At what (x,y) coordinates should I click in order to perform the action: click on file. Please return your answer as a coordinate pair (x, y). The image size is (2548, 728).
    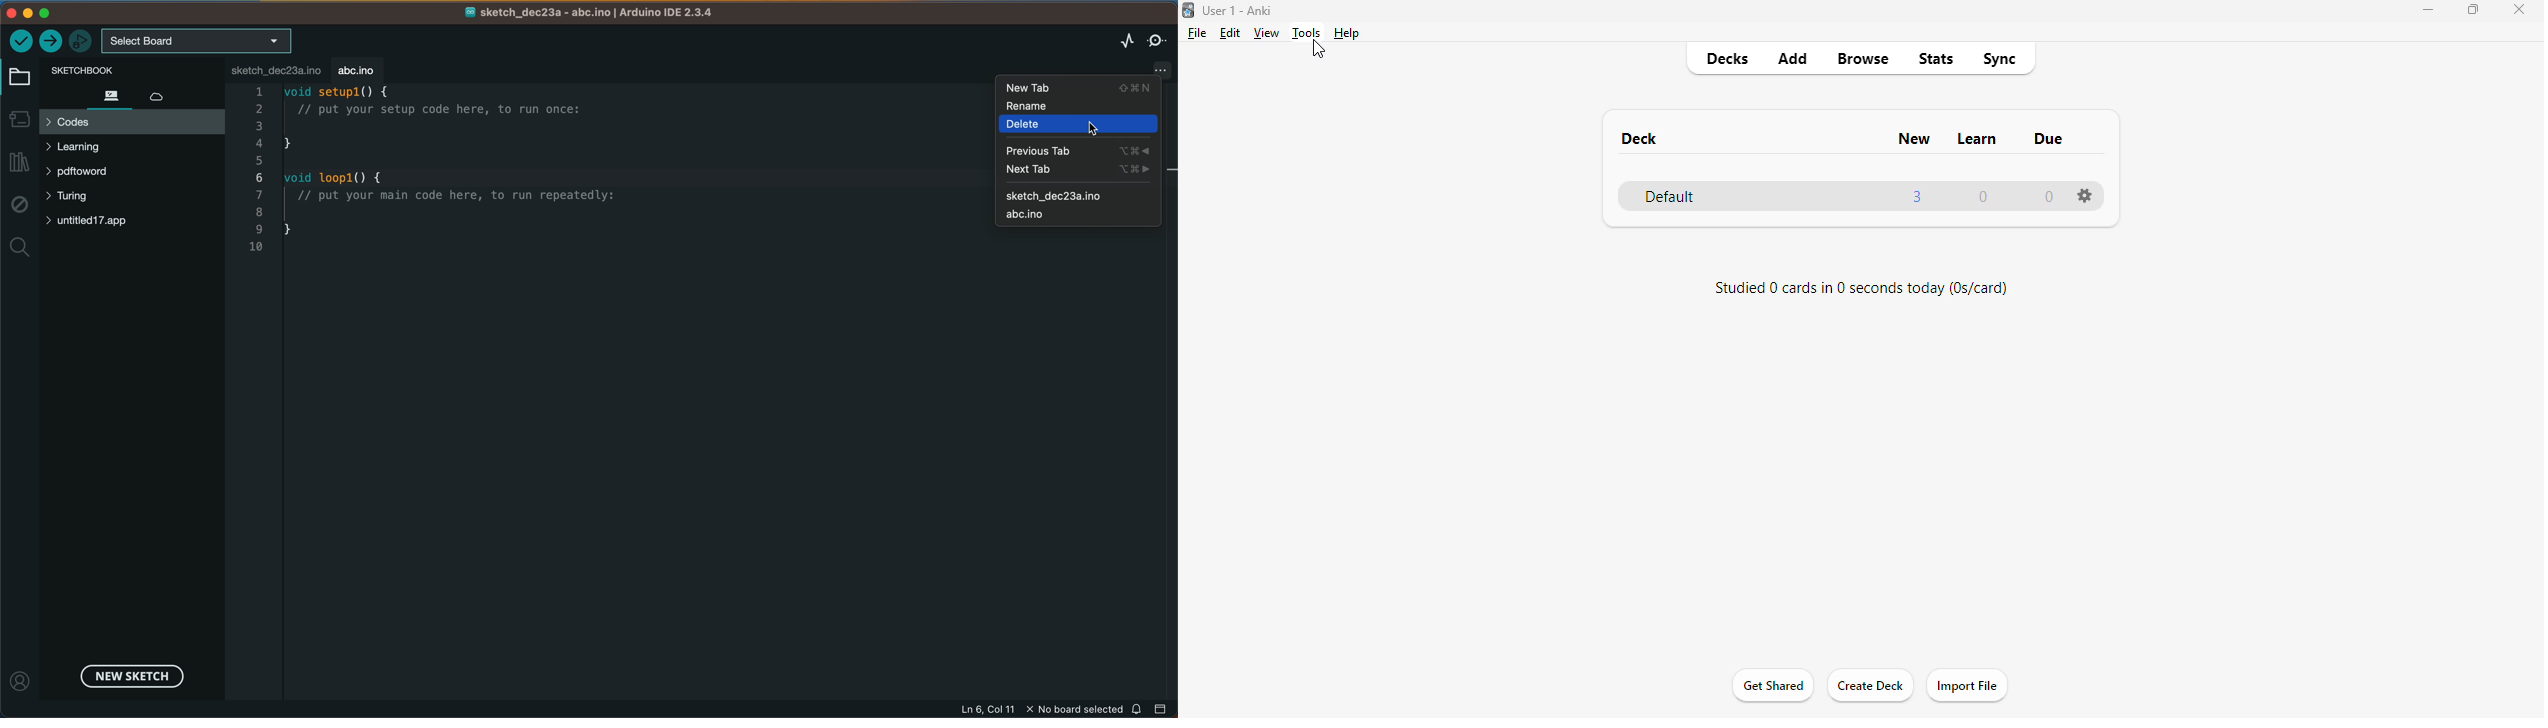
    Looking at the image, I should click on (1198, 33).